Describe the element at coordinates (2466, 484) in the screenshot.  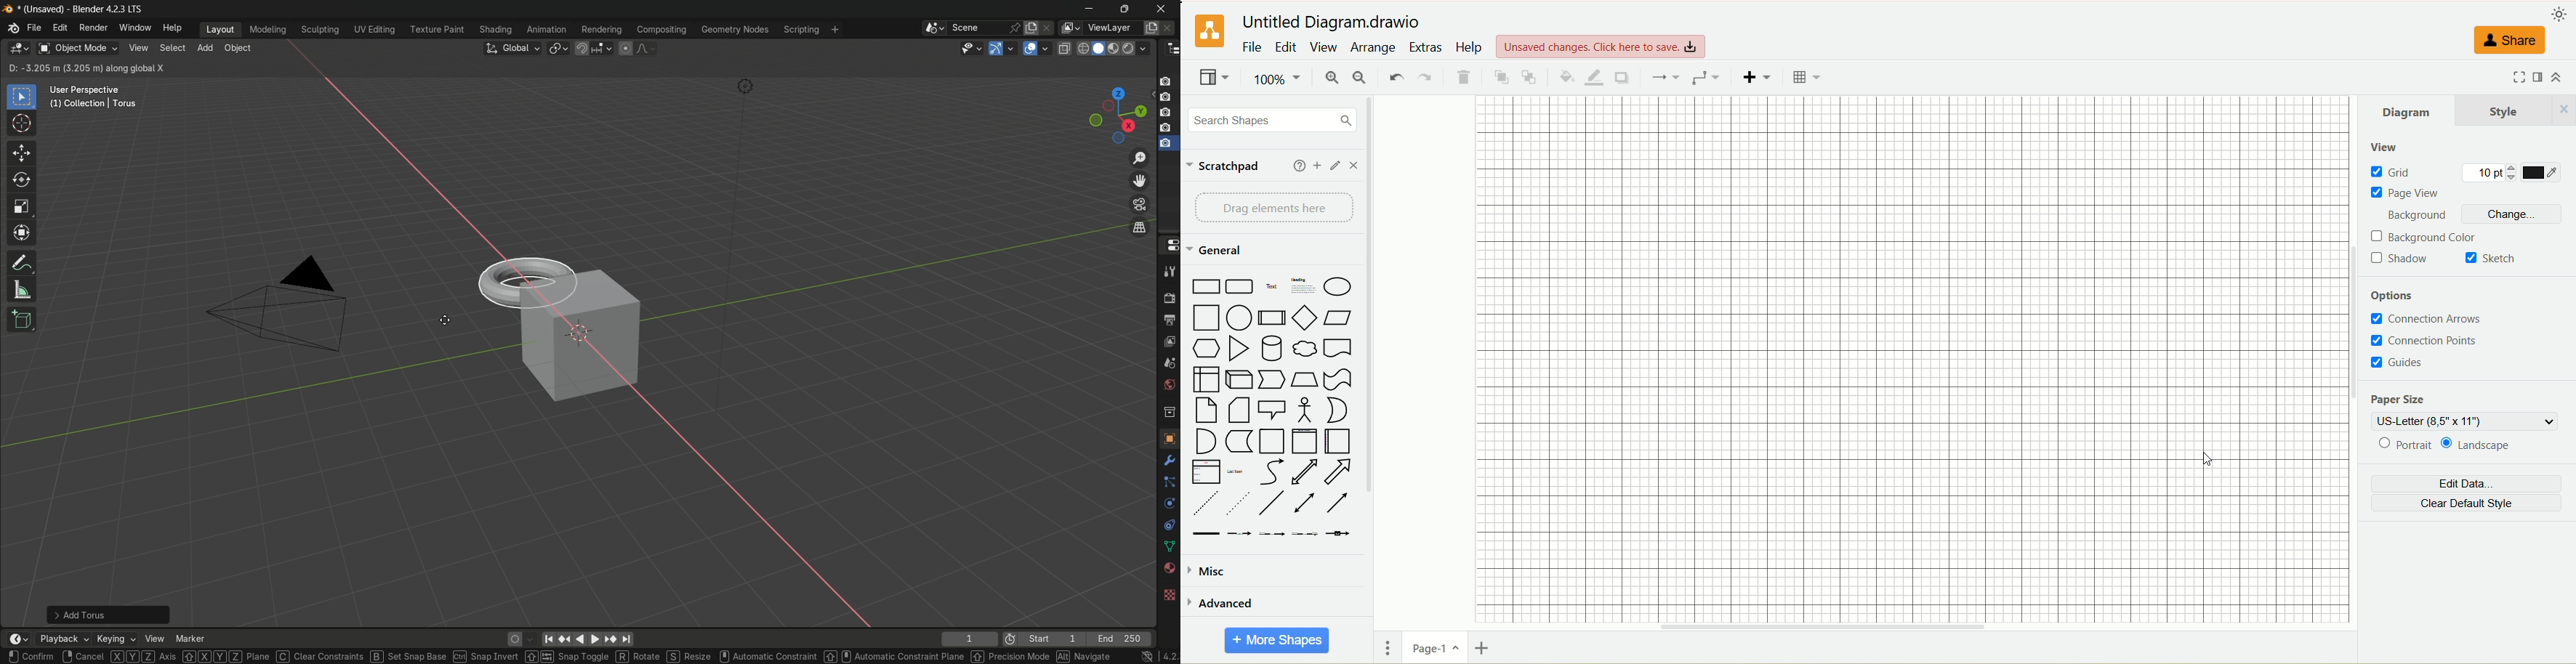
I see `edit data` at that location.